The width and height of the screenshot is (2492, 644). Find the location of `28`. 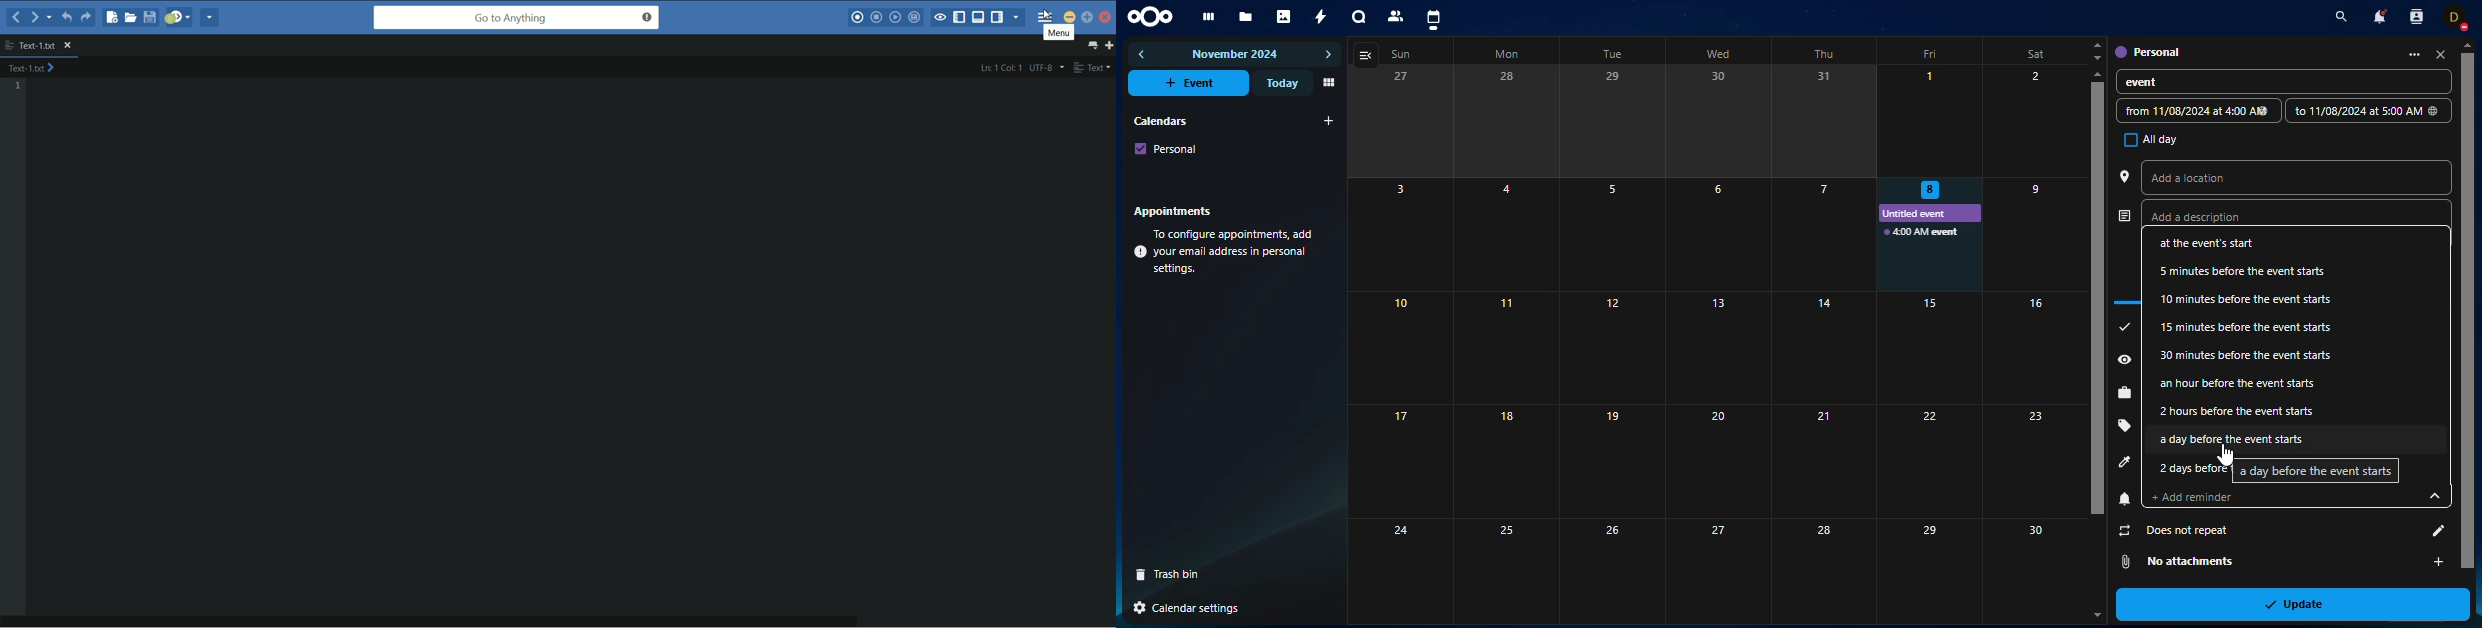

28 is located at coordinates (1823, 570).